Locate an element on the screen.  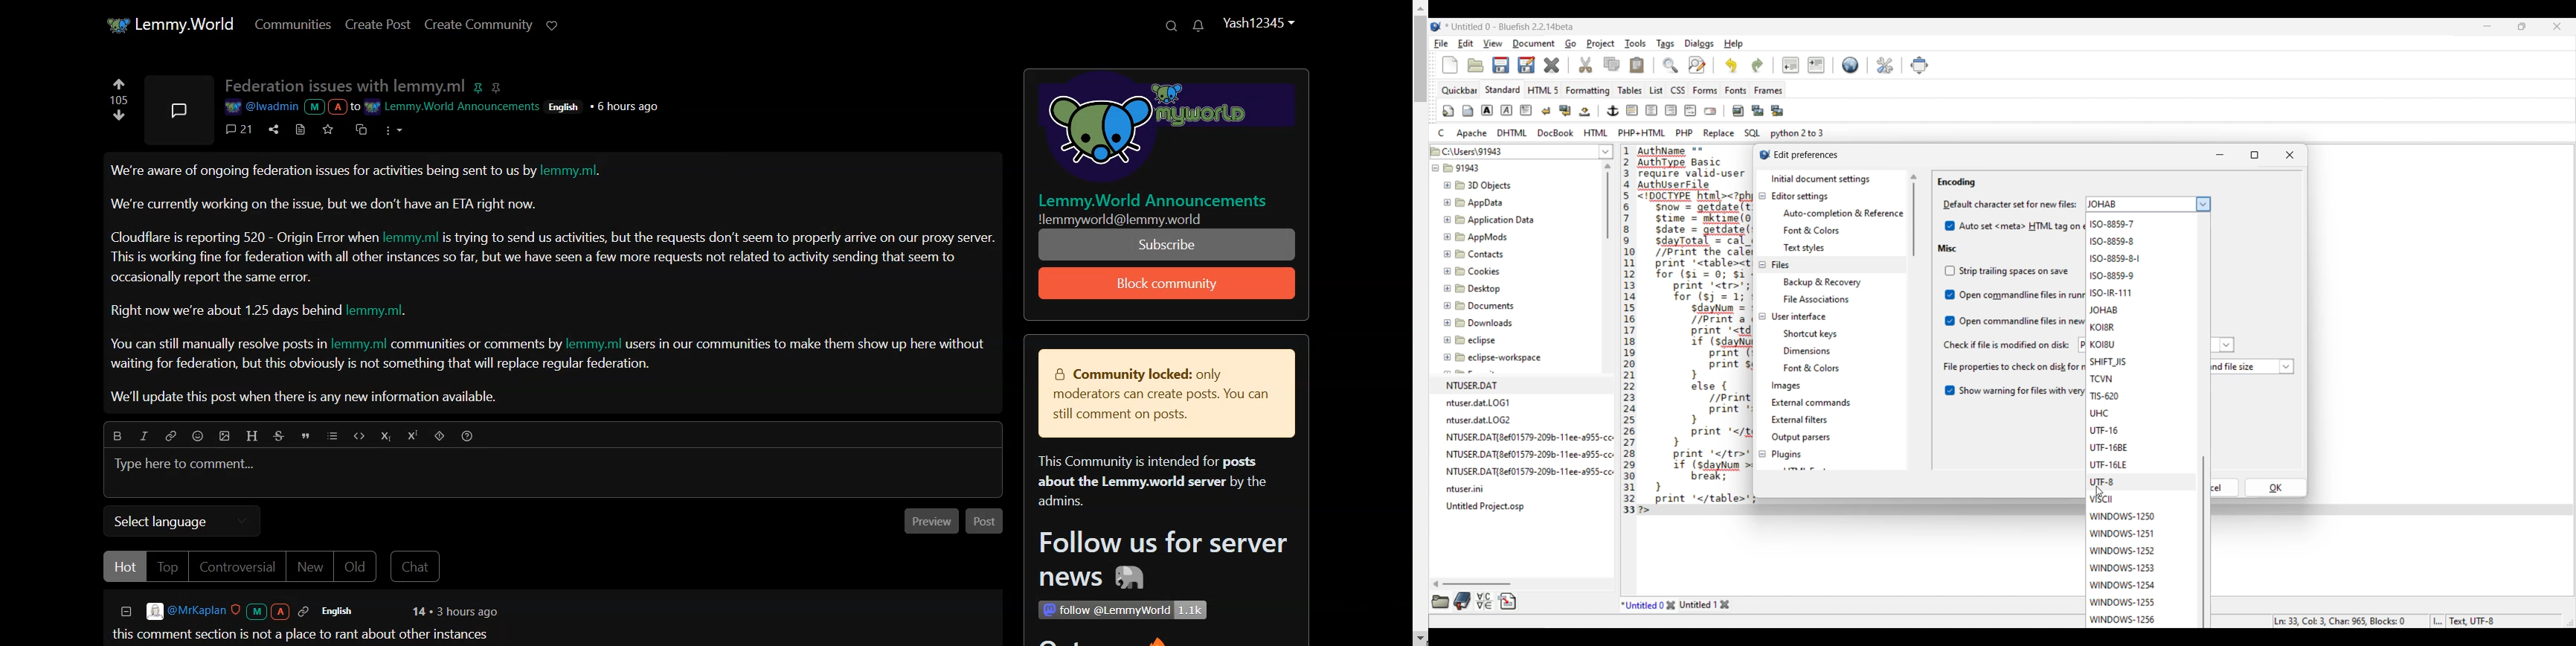
Right now we're about 1.25 days behind is located at coordinates (227, 310).